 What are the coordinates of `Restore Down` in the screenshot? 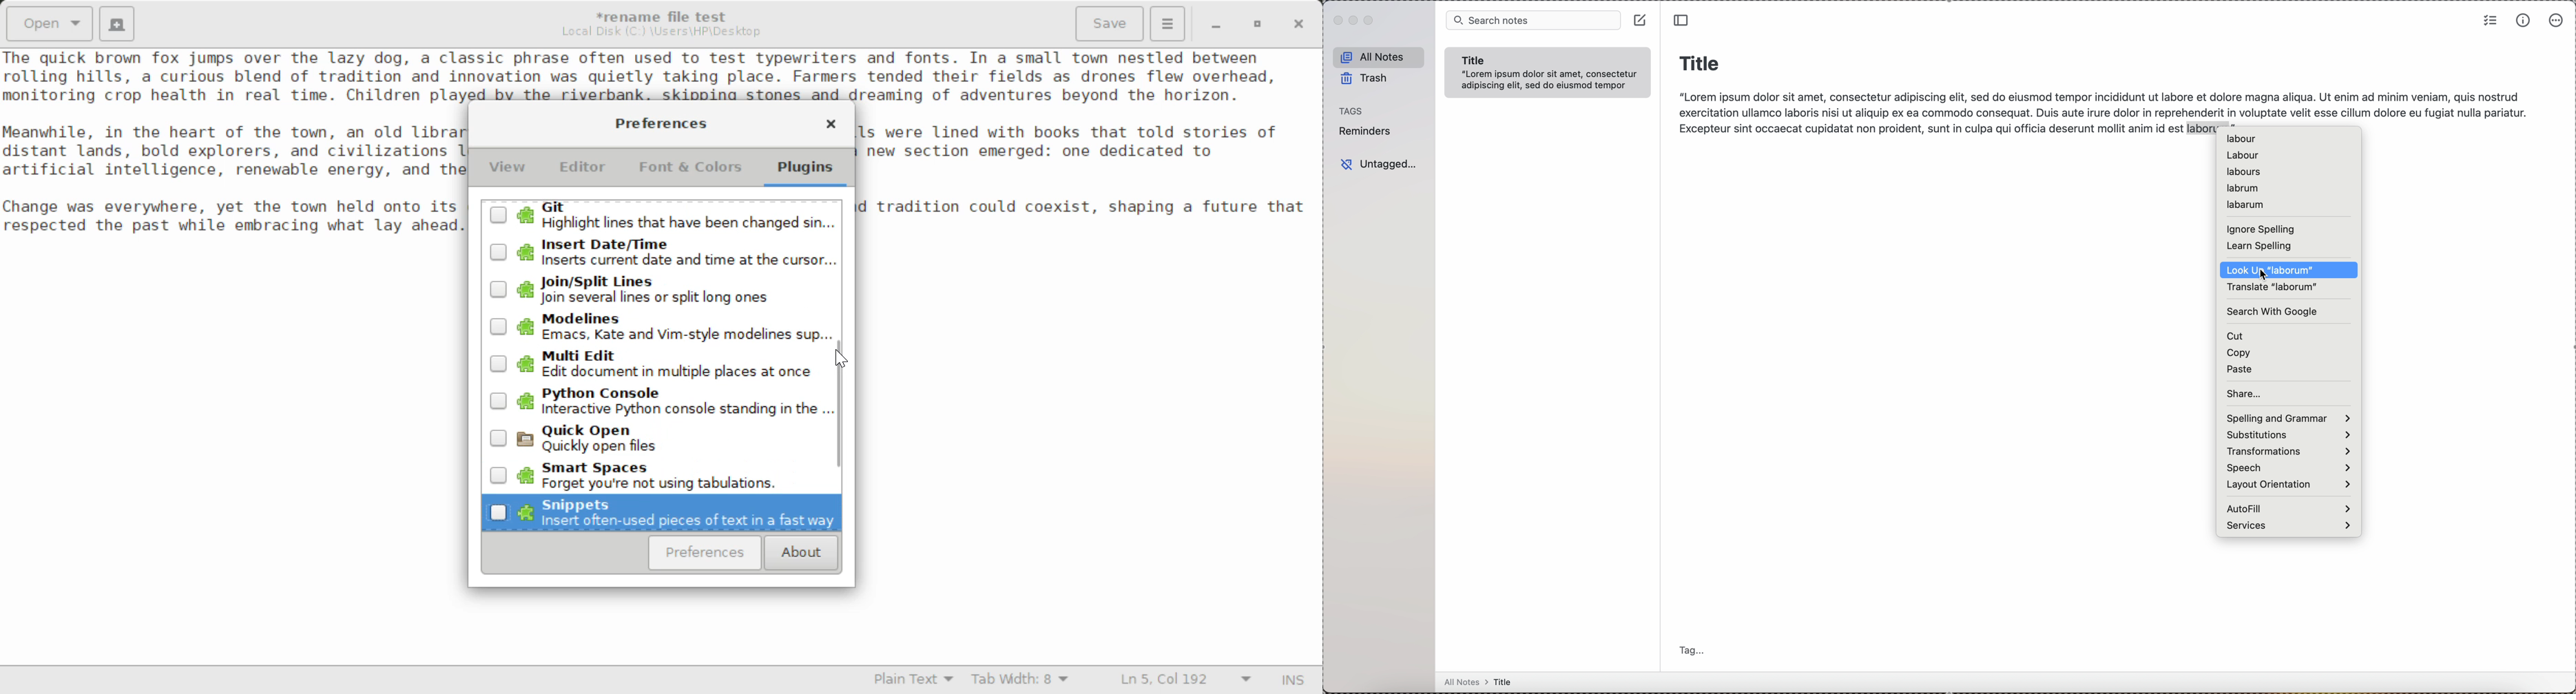 It's located at (1214, 24).